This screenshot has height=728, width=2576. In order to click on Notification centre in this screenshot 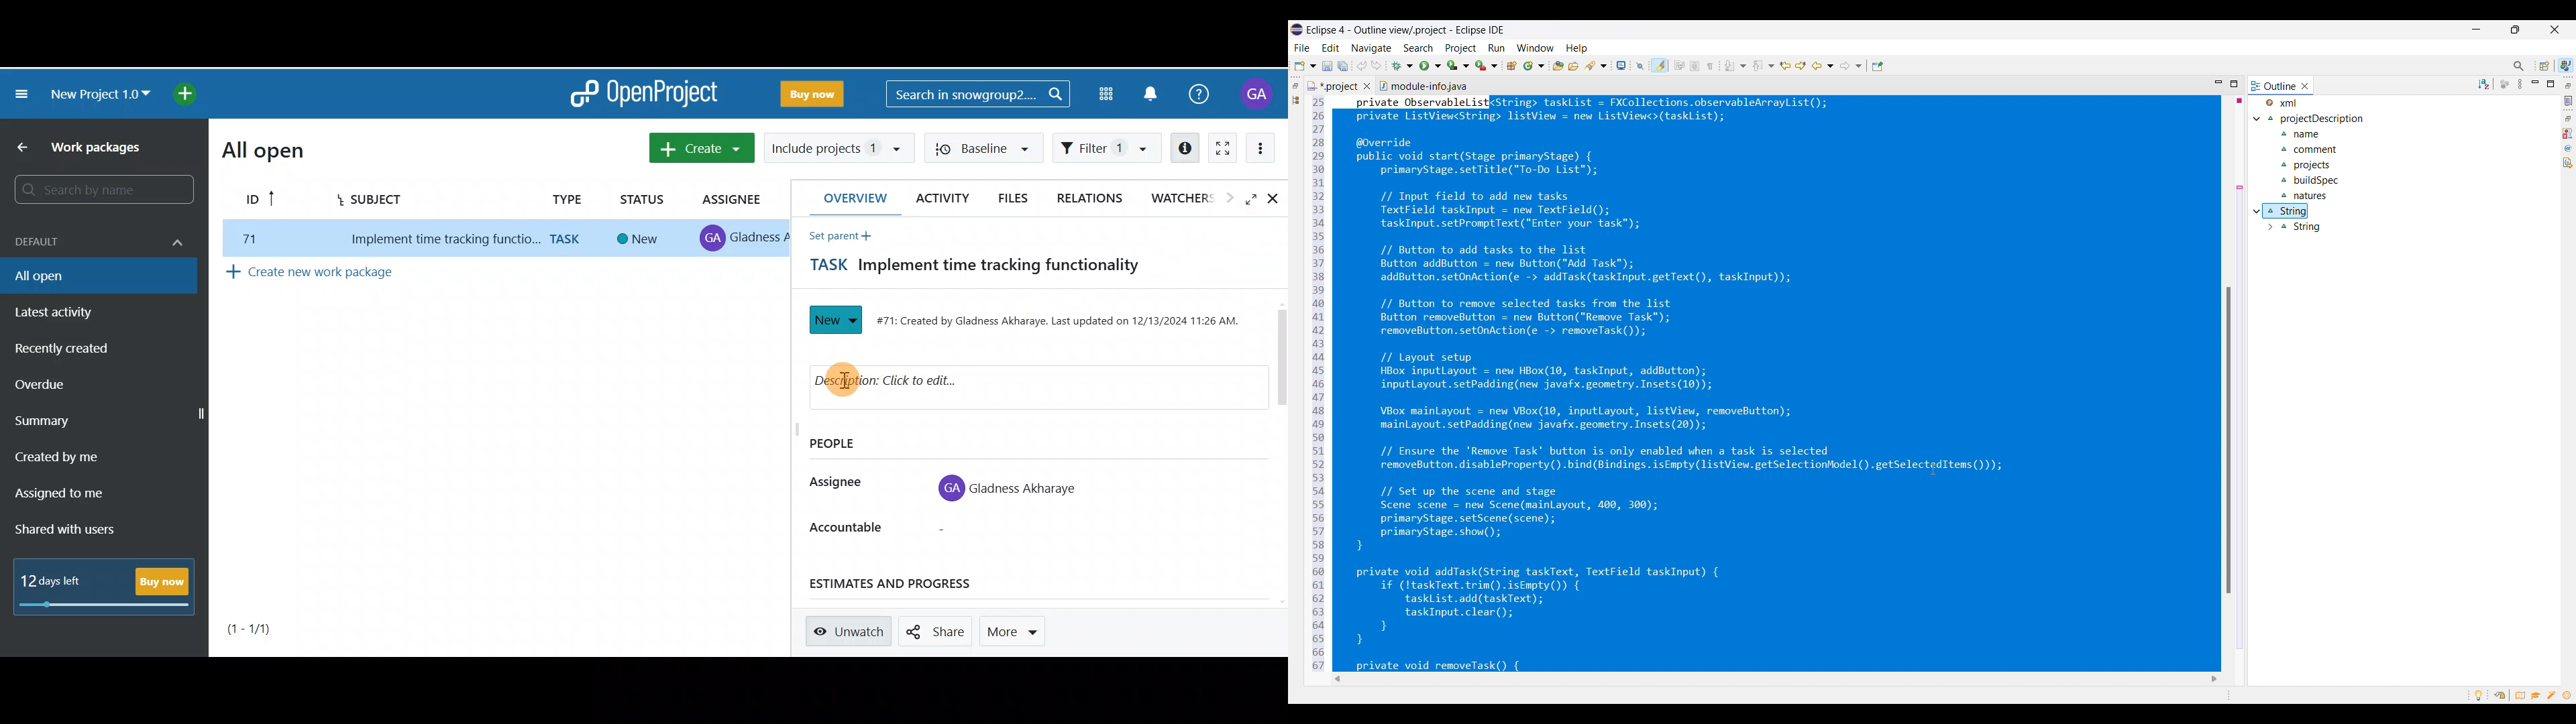, I will do `click(1159, 93)`.